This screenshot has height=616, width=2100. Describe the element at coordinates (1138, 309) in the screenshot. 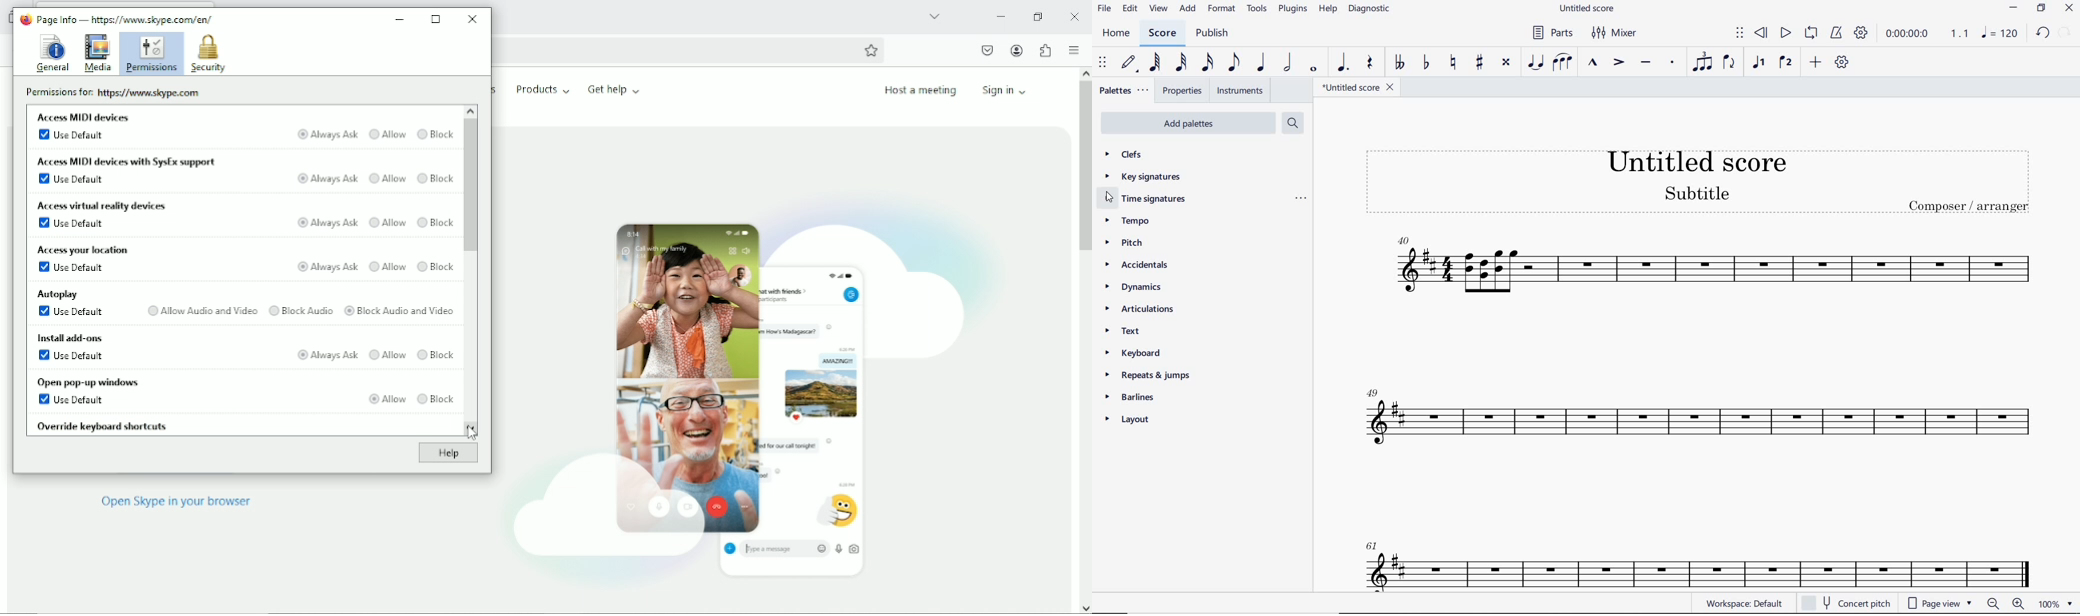

I see `ARTICULATIONS` at that location.